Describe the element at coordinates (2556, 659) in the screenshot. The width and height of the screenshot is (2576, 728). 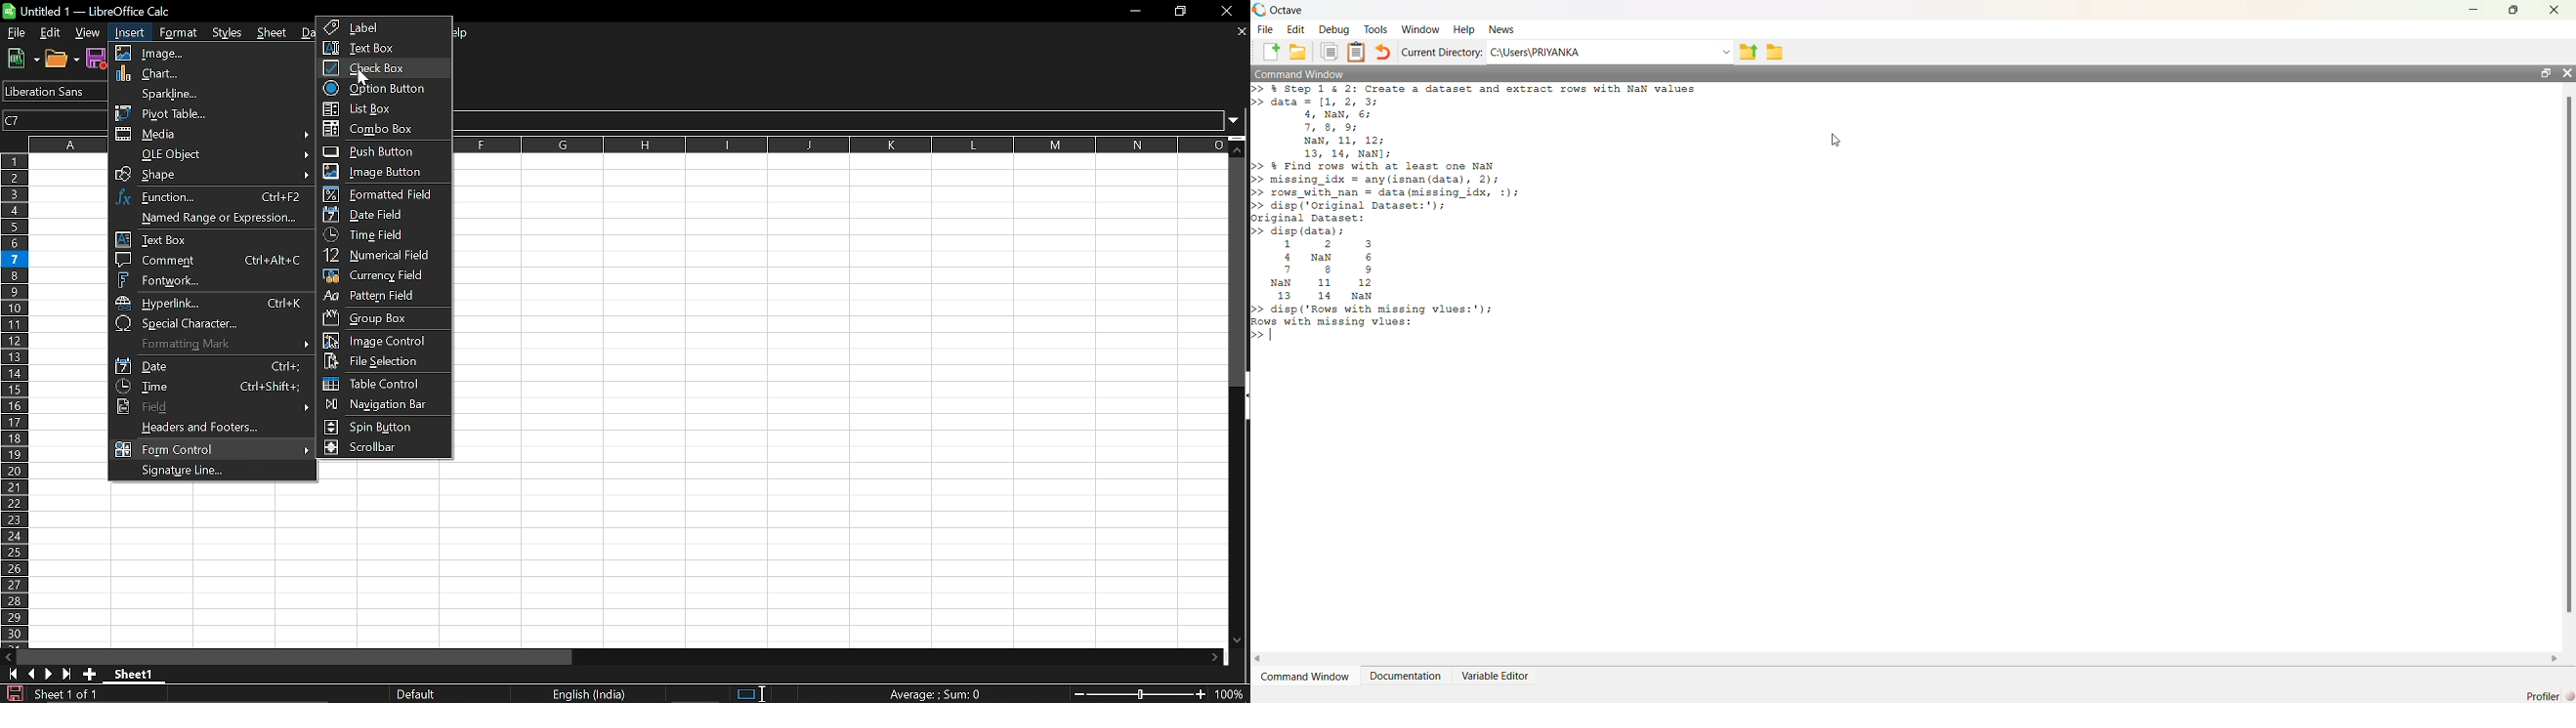
I see `scroll right` at that location.